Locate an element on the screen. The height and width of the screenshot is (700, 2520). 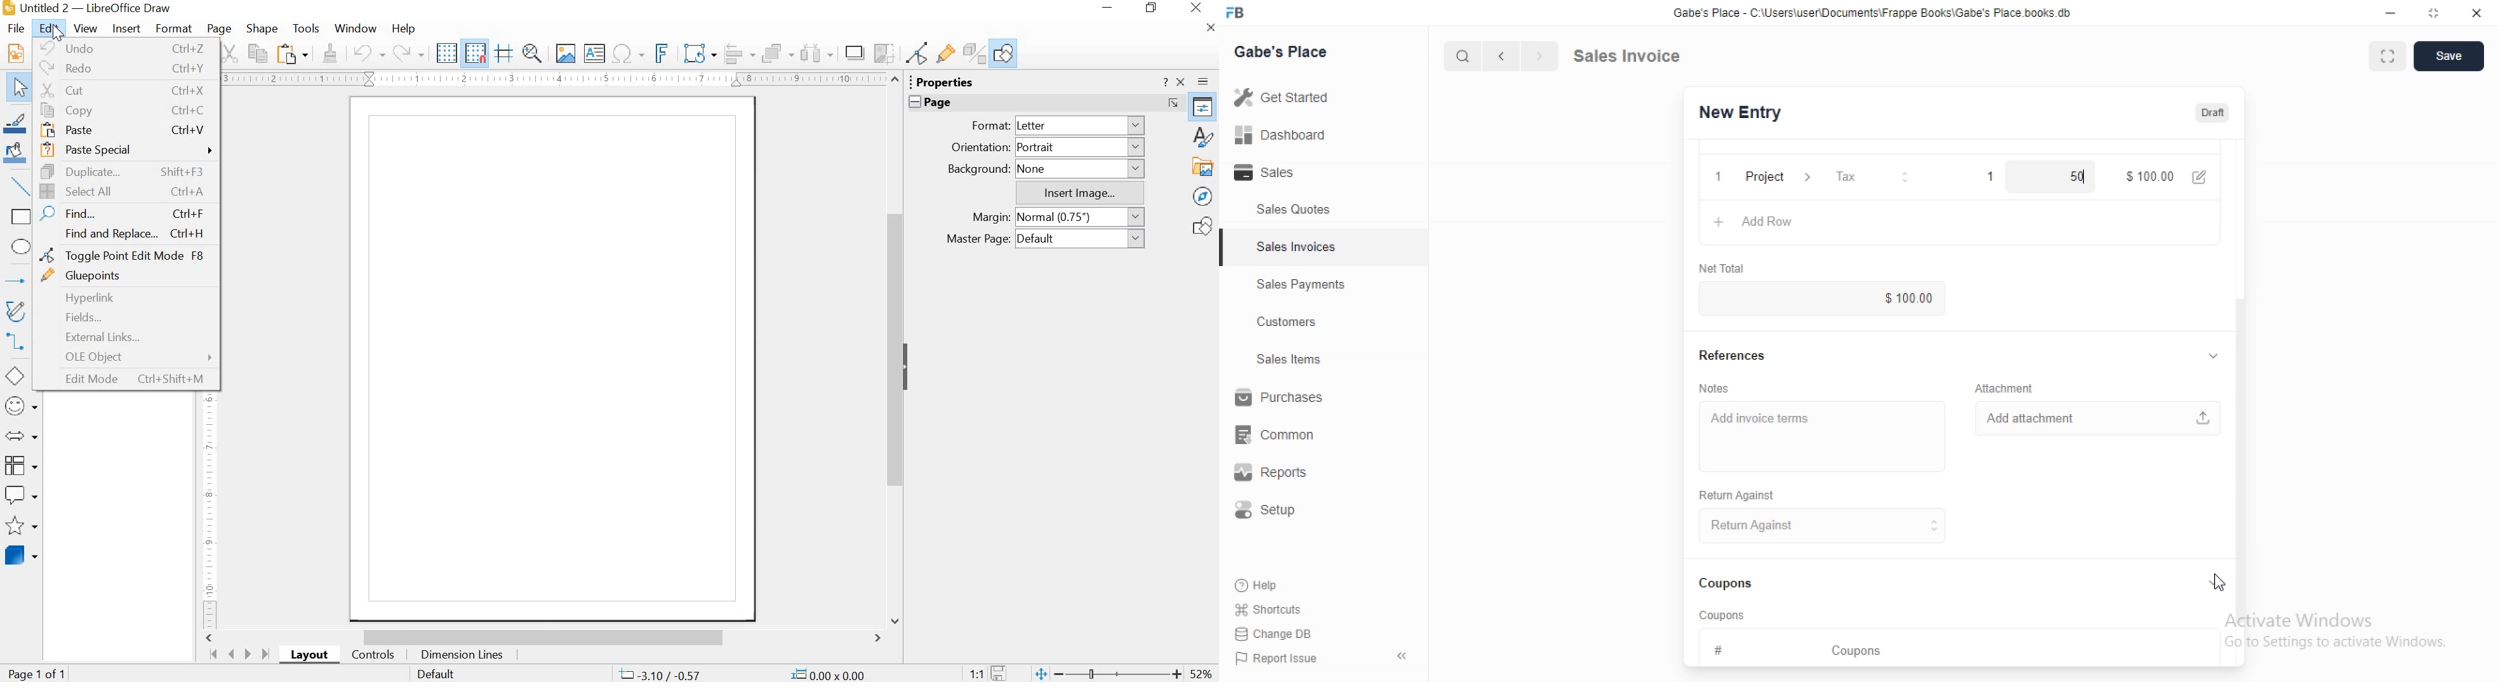
Add invoice terms is located at coordinates (1823, 430).